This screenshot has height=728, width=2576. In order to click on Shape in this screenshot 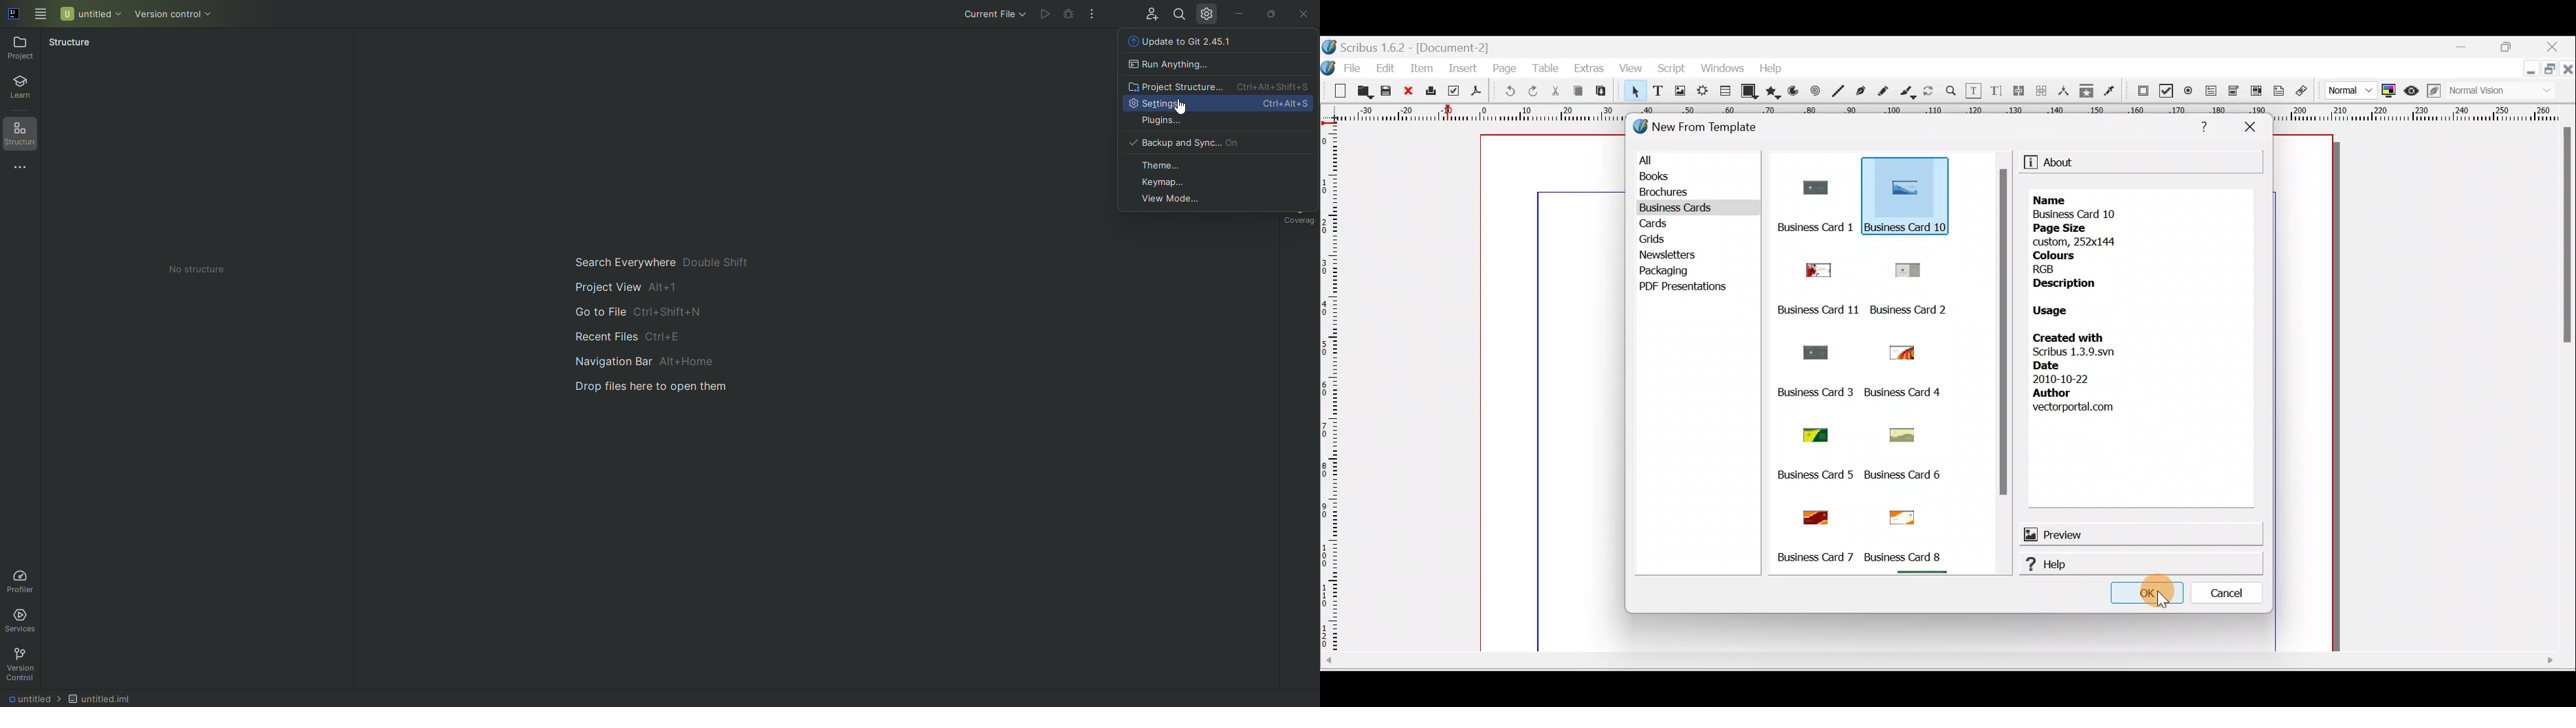, I will do `click(1750, 92)`.